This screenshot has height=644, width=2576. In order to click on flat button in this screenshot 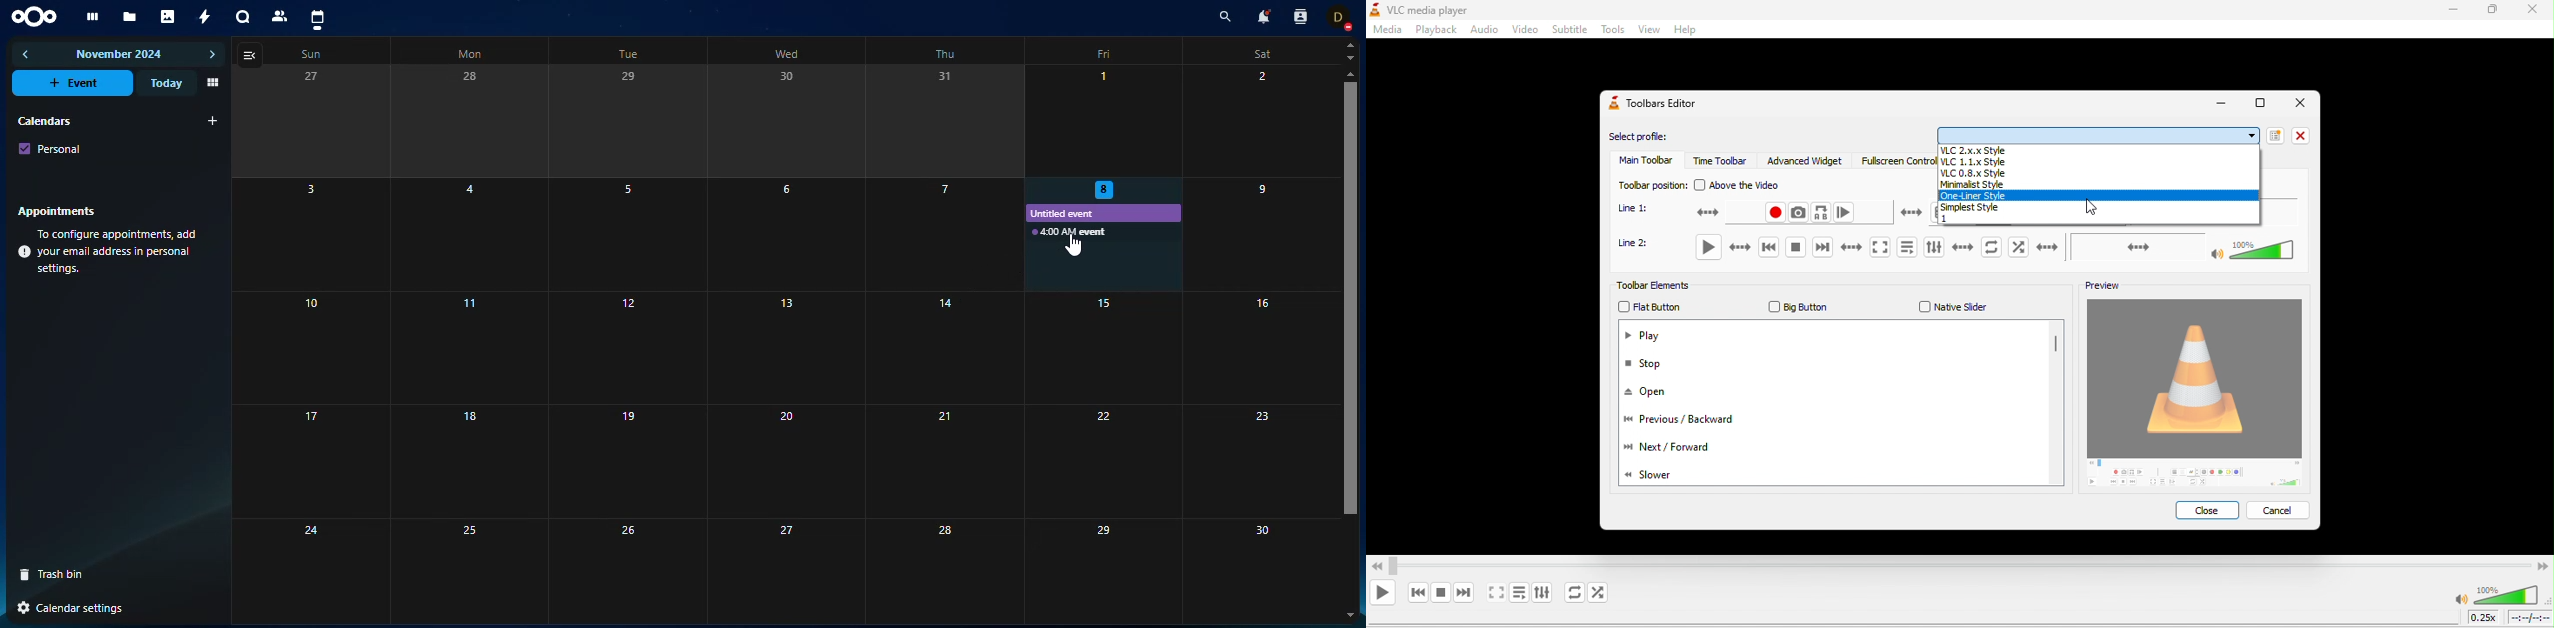, I will do `click(1659, 307)`.